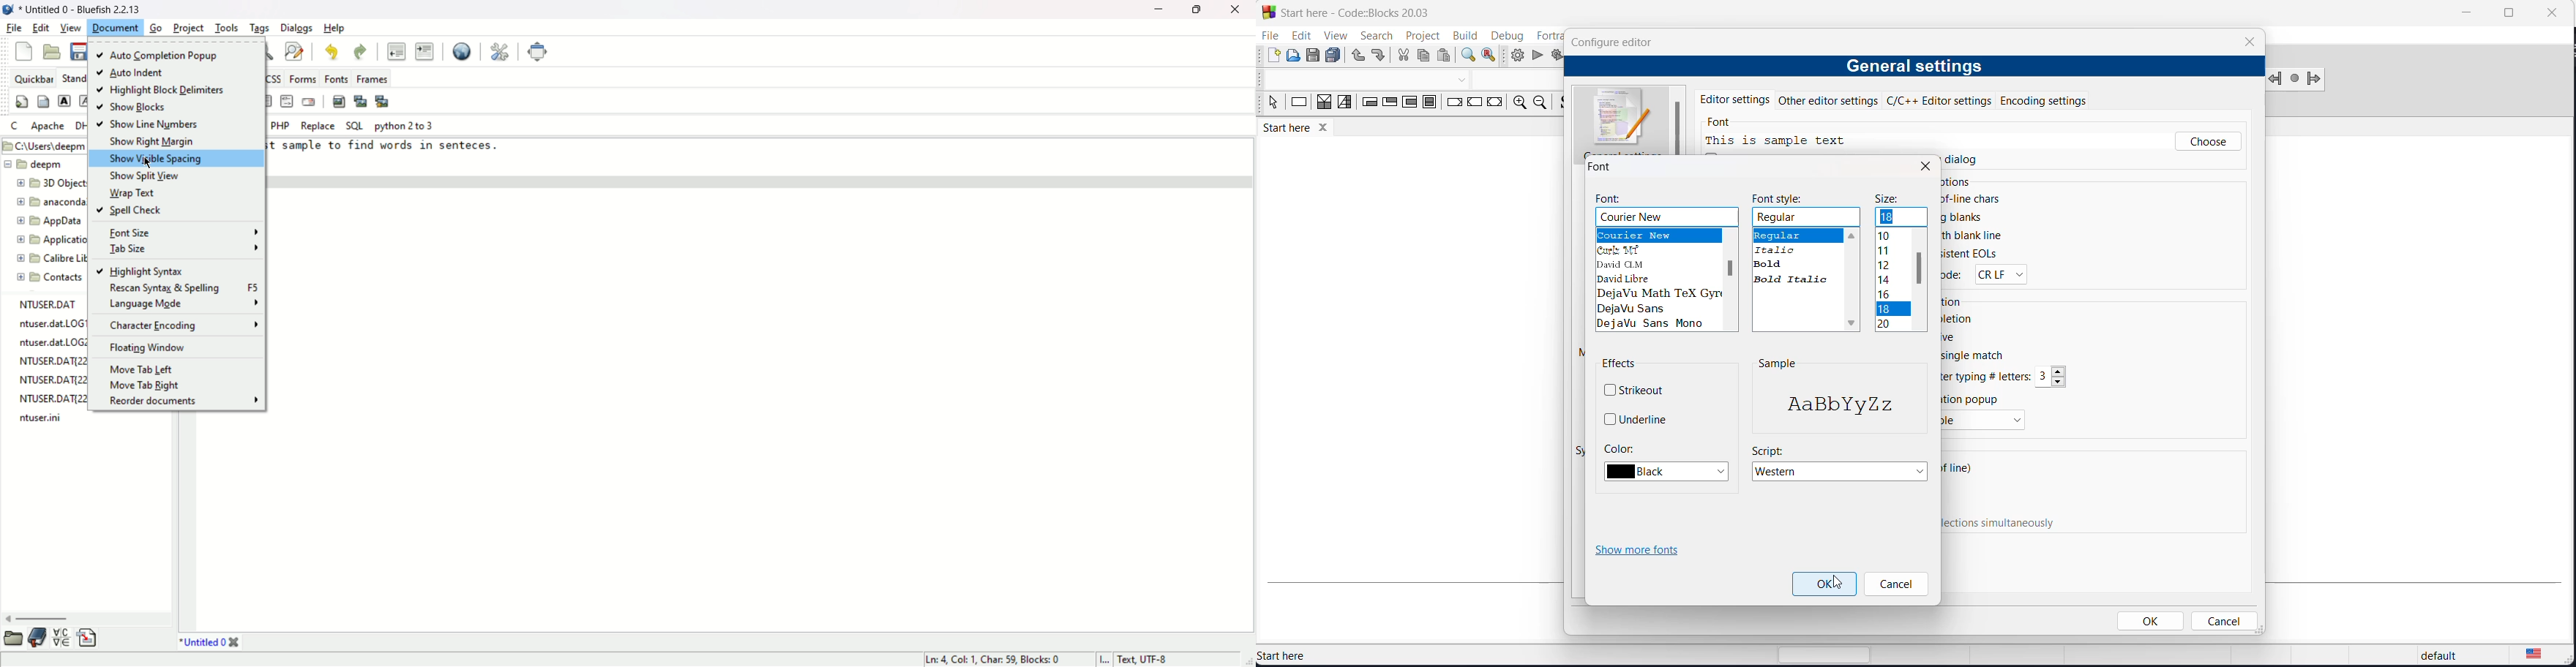  I want to click on courier new, so click(1667, 216).